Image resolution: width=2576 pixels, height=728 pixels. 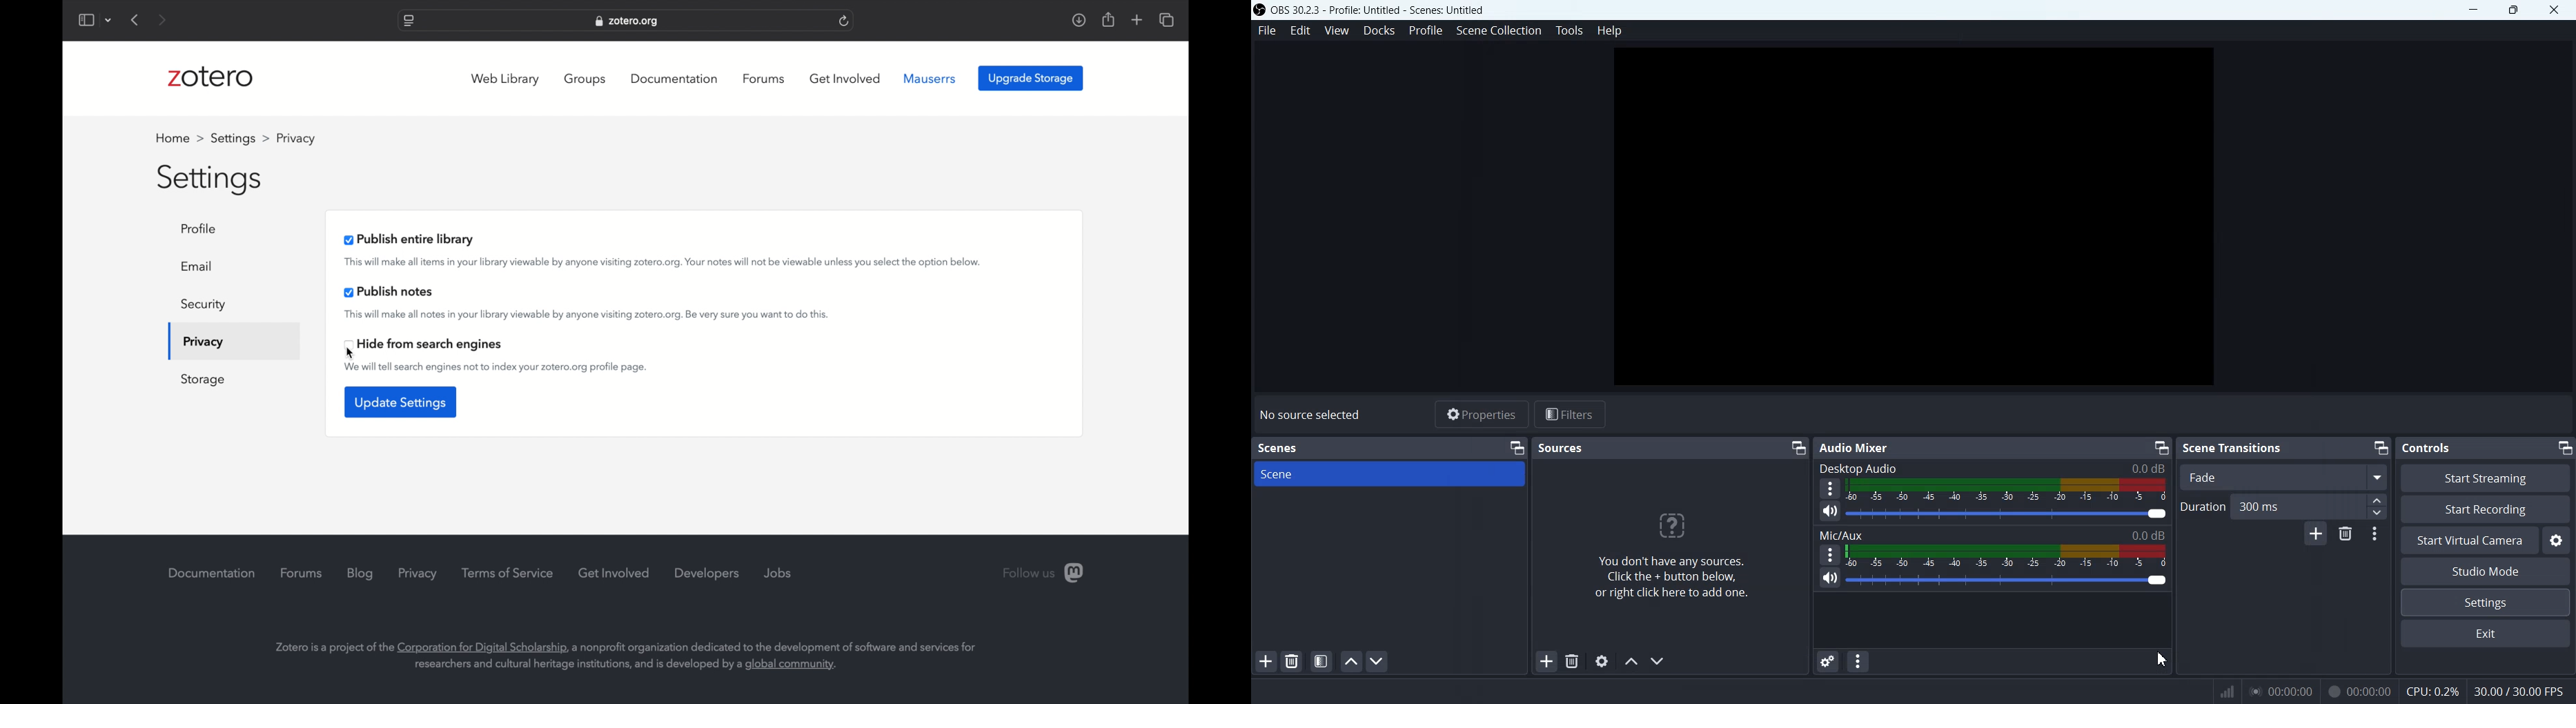 What do you see at coordinates (2159, 447) in the screenshot?
I see `Minimize` at bounding box center [2159, 447].